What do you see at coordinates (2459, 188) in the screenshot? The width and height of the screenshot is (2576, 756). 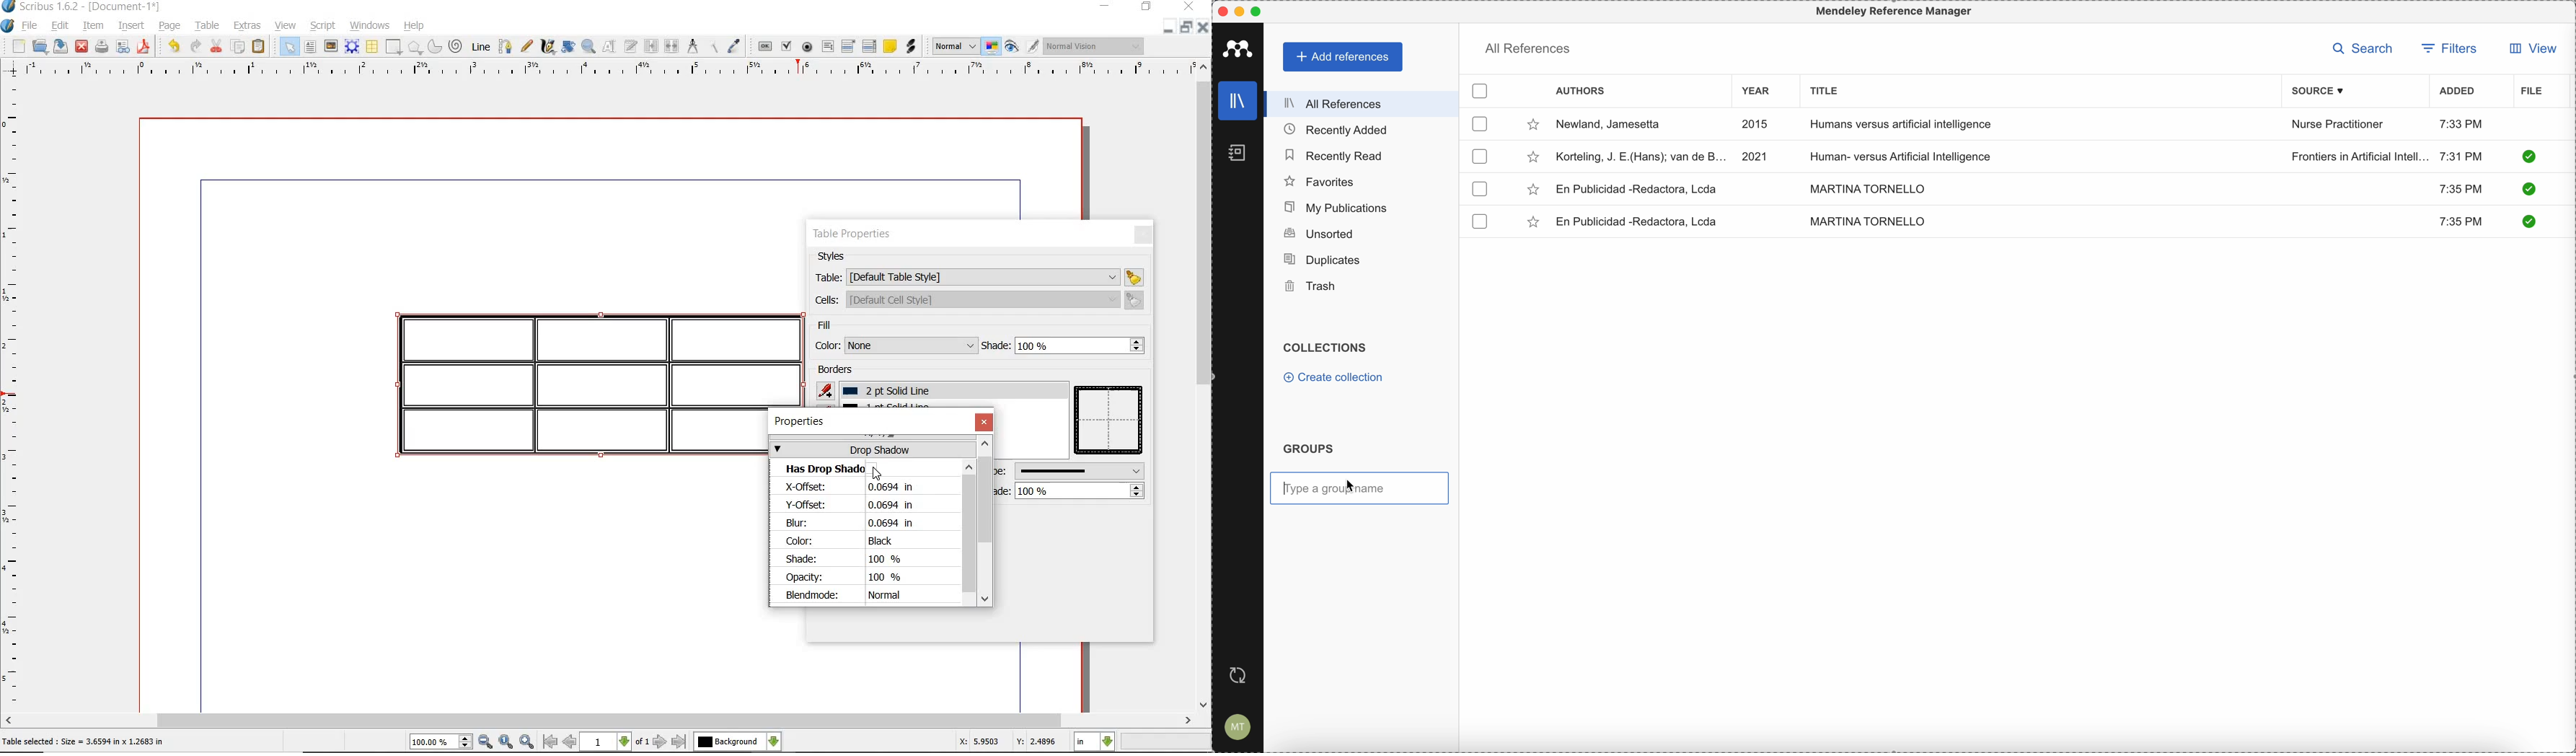 I see `7:35 PM` at bounding box center [2459, 188].